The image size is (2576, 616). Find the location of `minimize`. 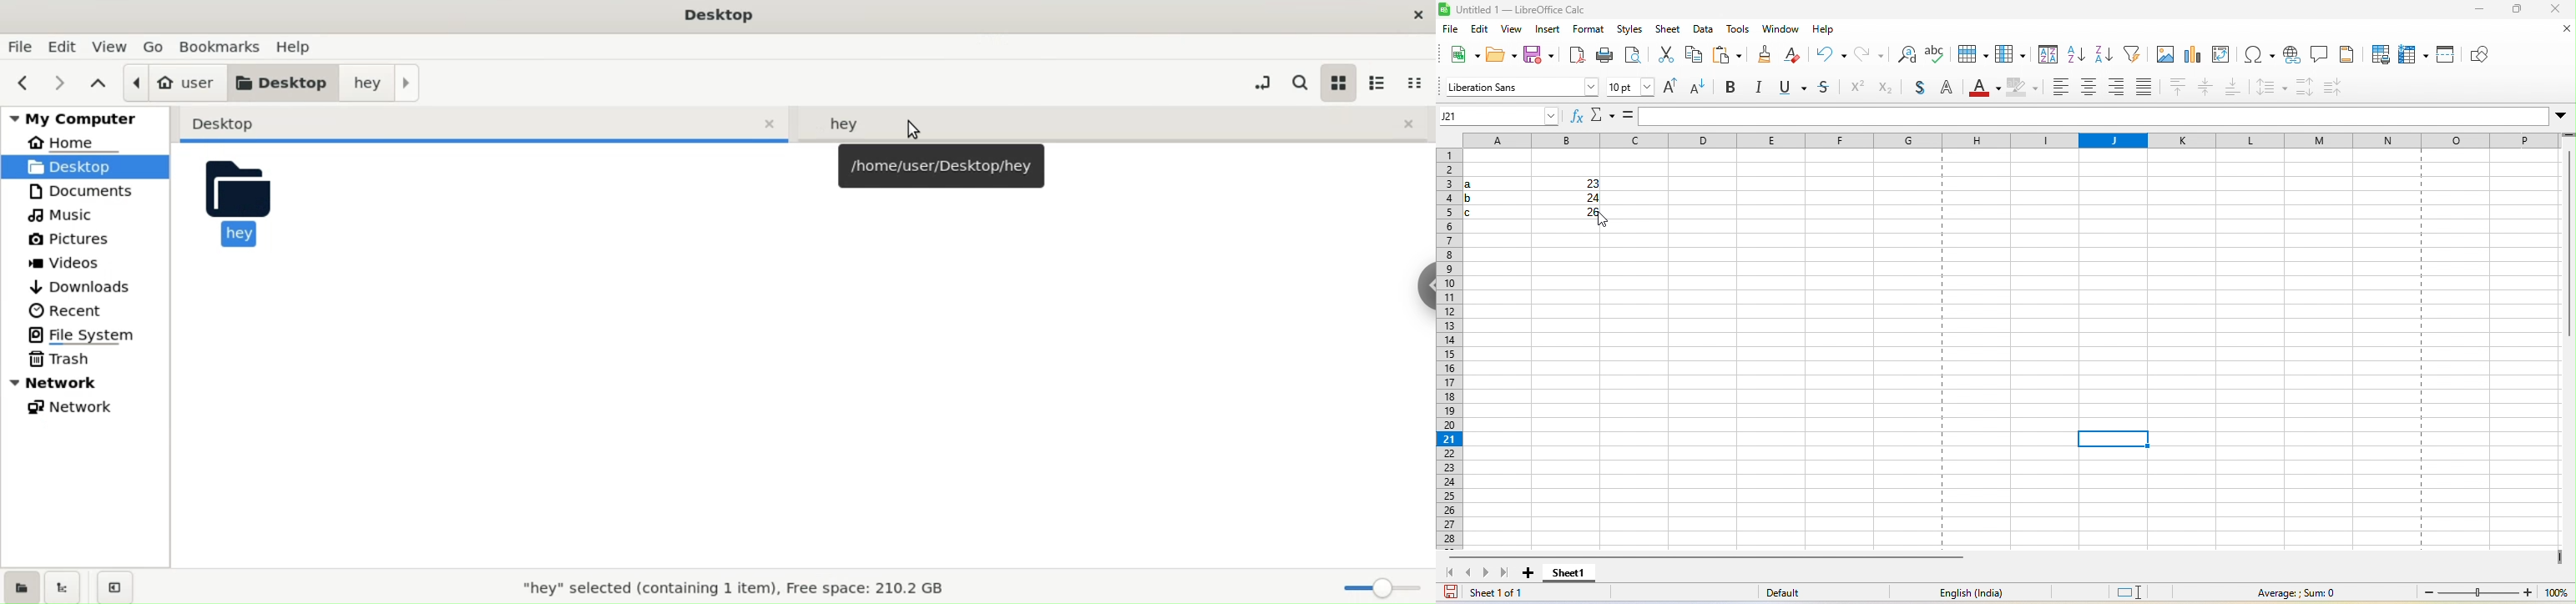

minimize is located at coordinates (2474, 11).